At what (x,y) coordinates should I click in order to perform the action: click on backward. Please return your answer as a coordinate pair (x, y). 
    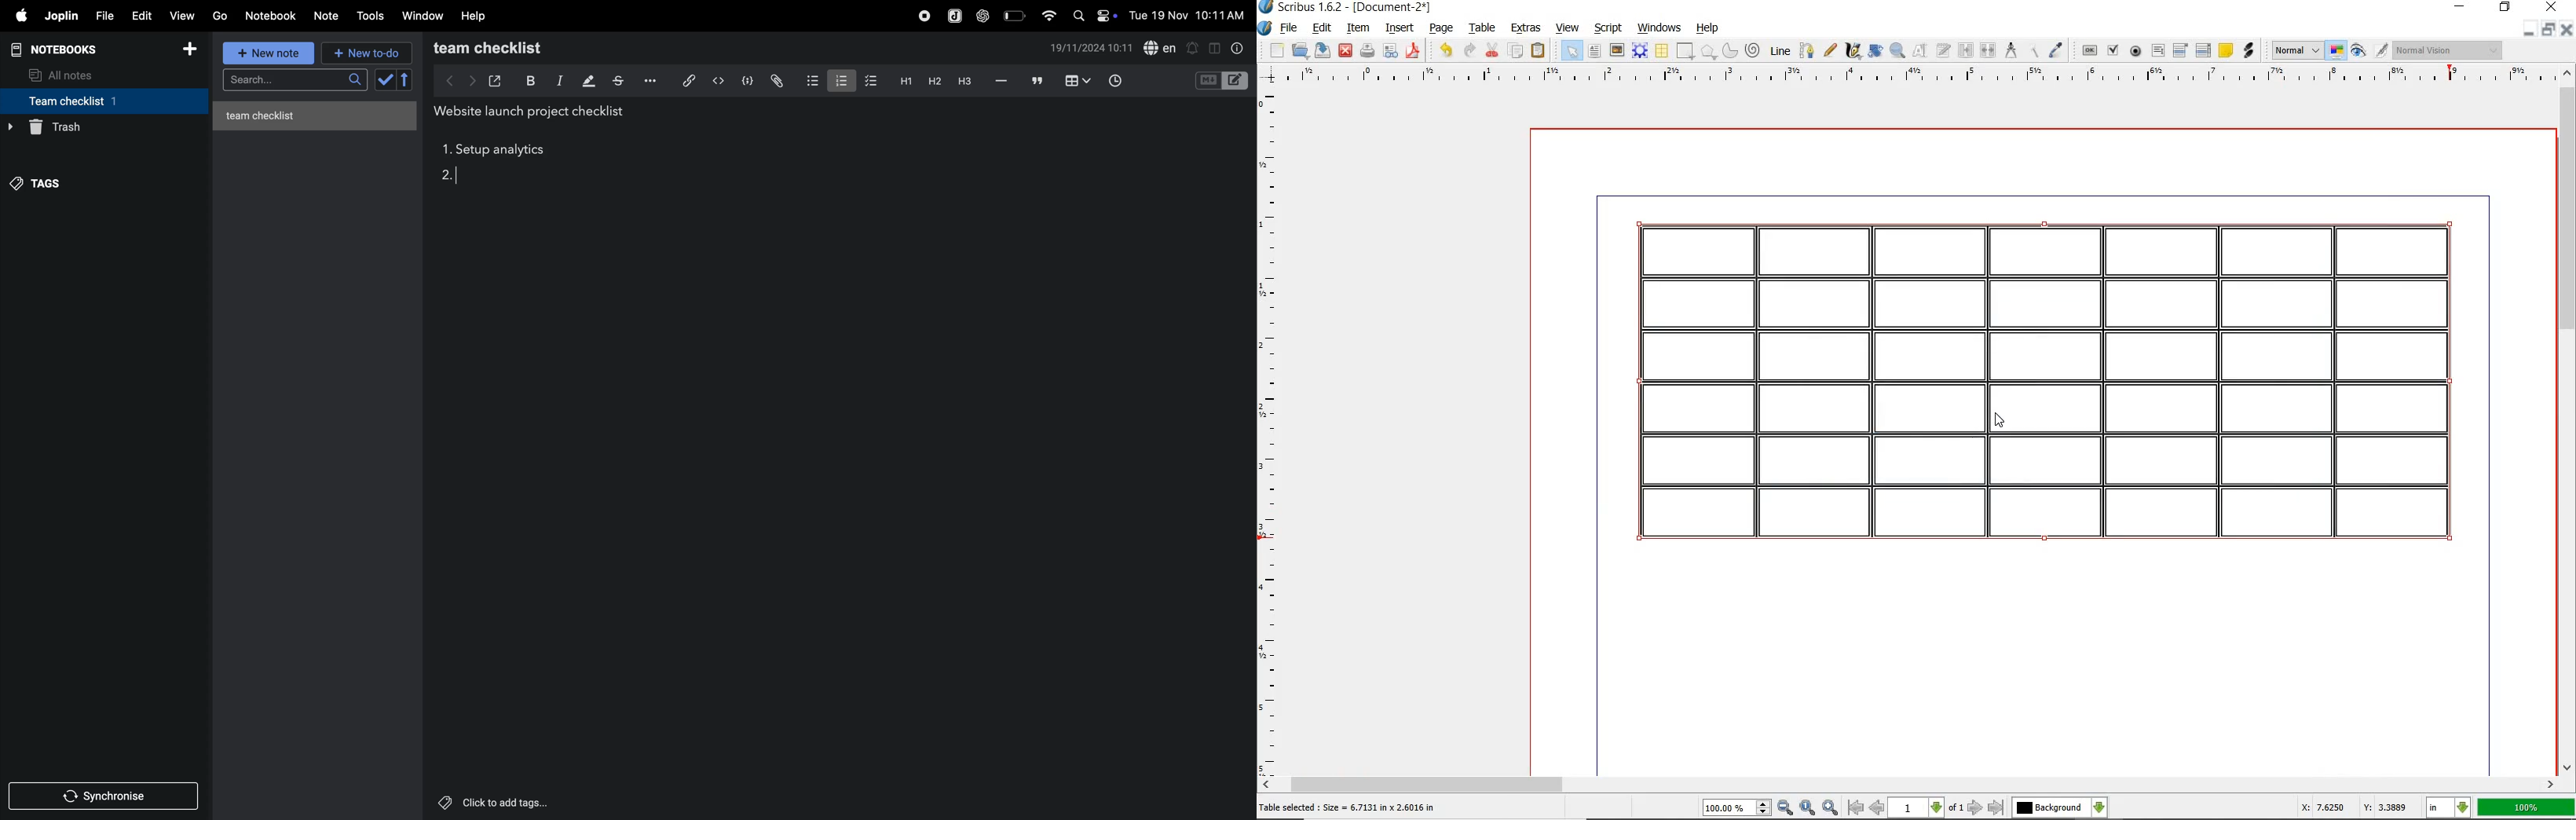
    Looking at the image, I should click on (444, 80).